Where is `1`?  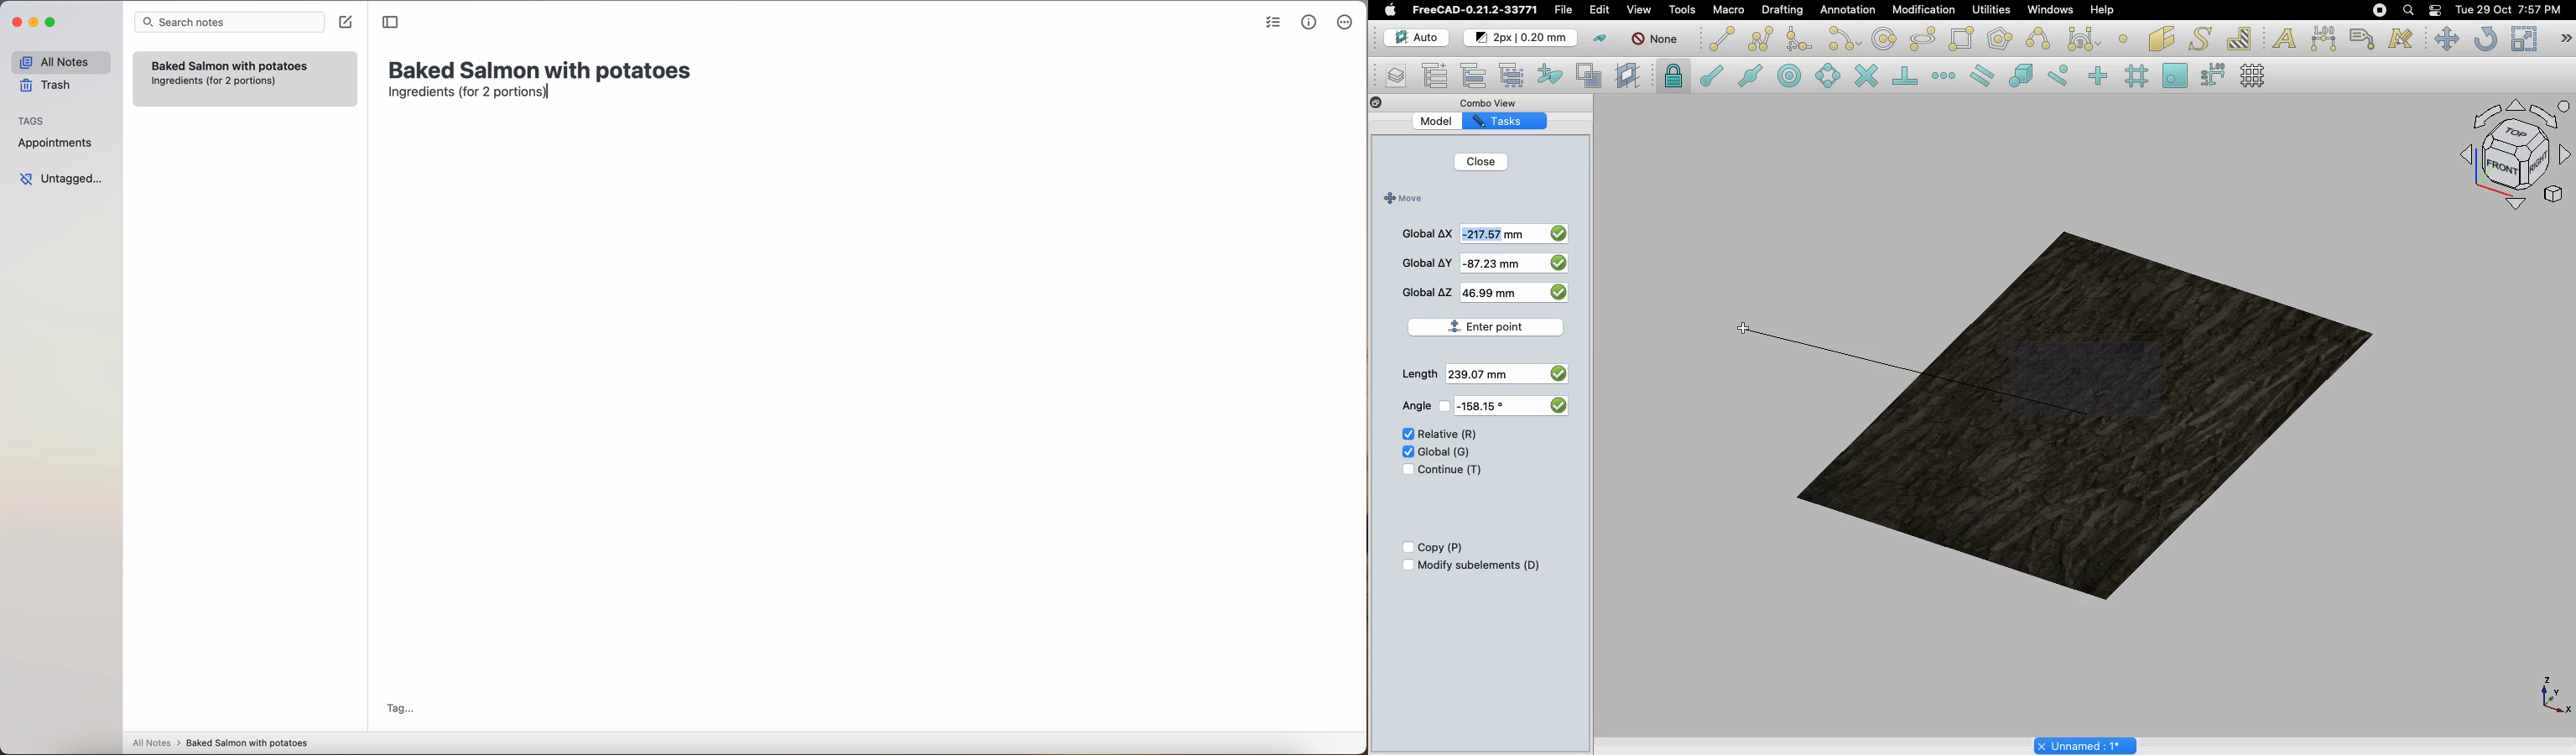
1 is located at coordinates (1485, 294).